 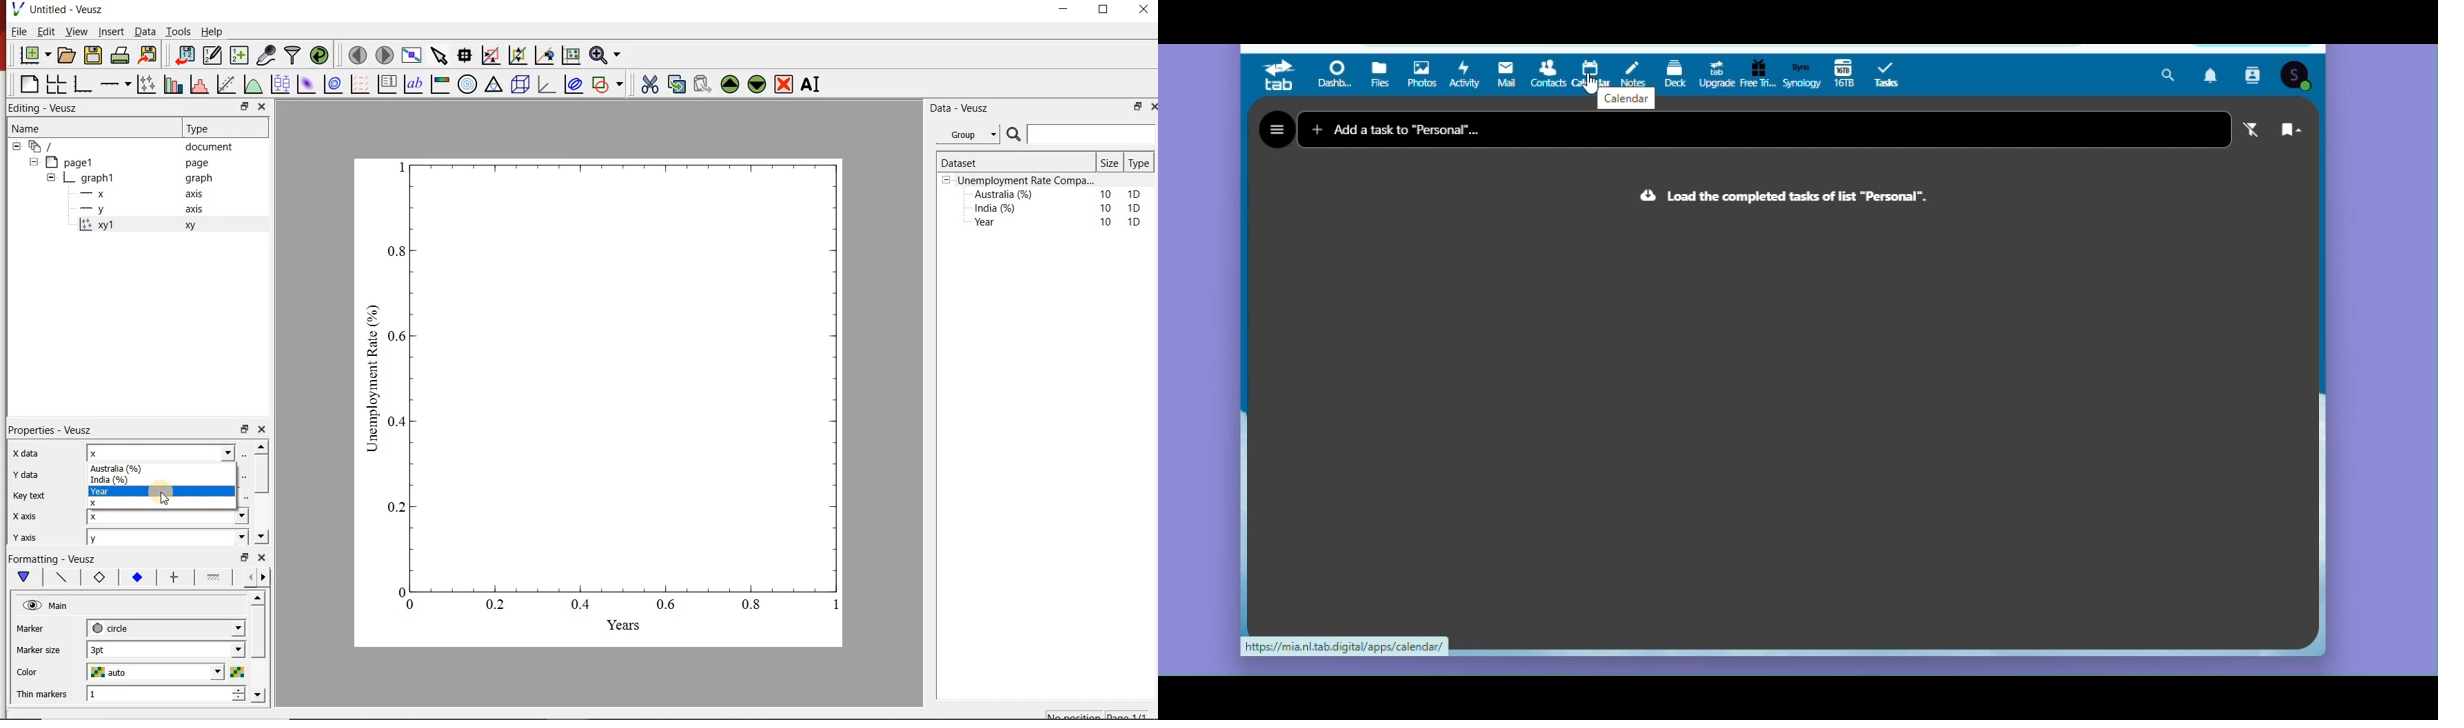 I want to click on Formatting - Veusz, so click(x=52, y=557).